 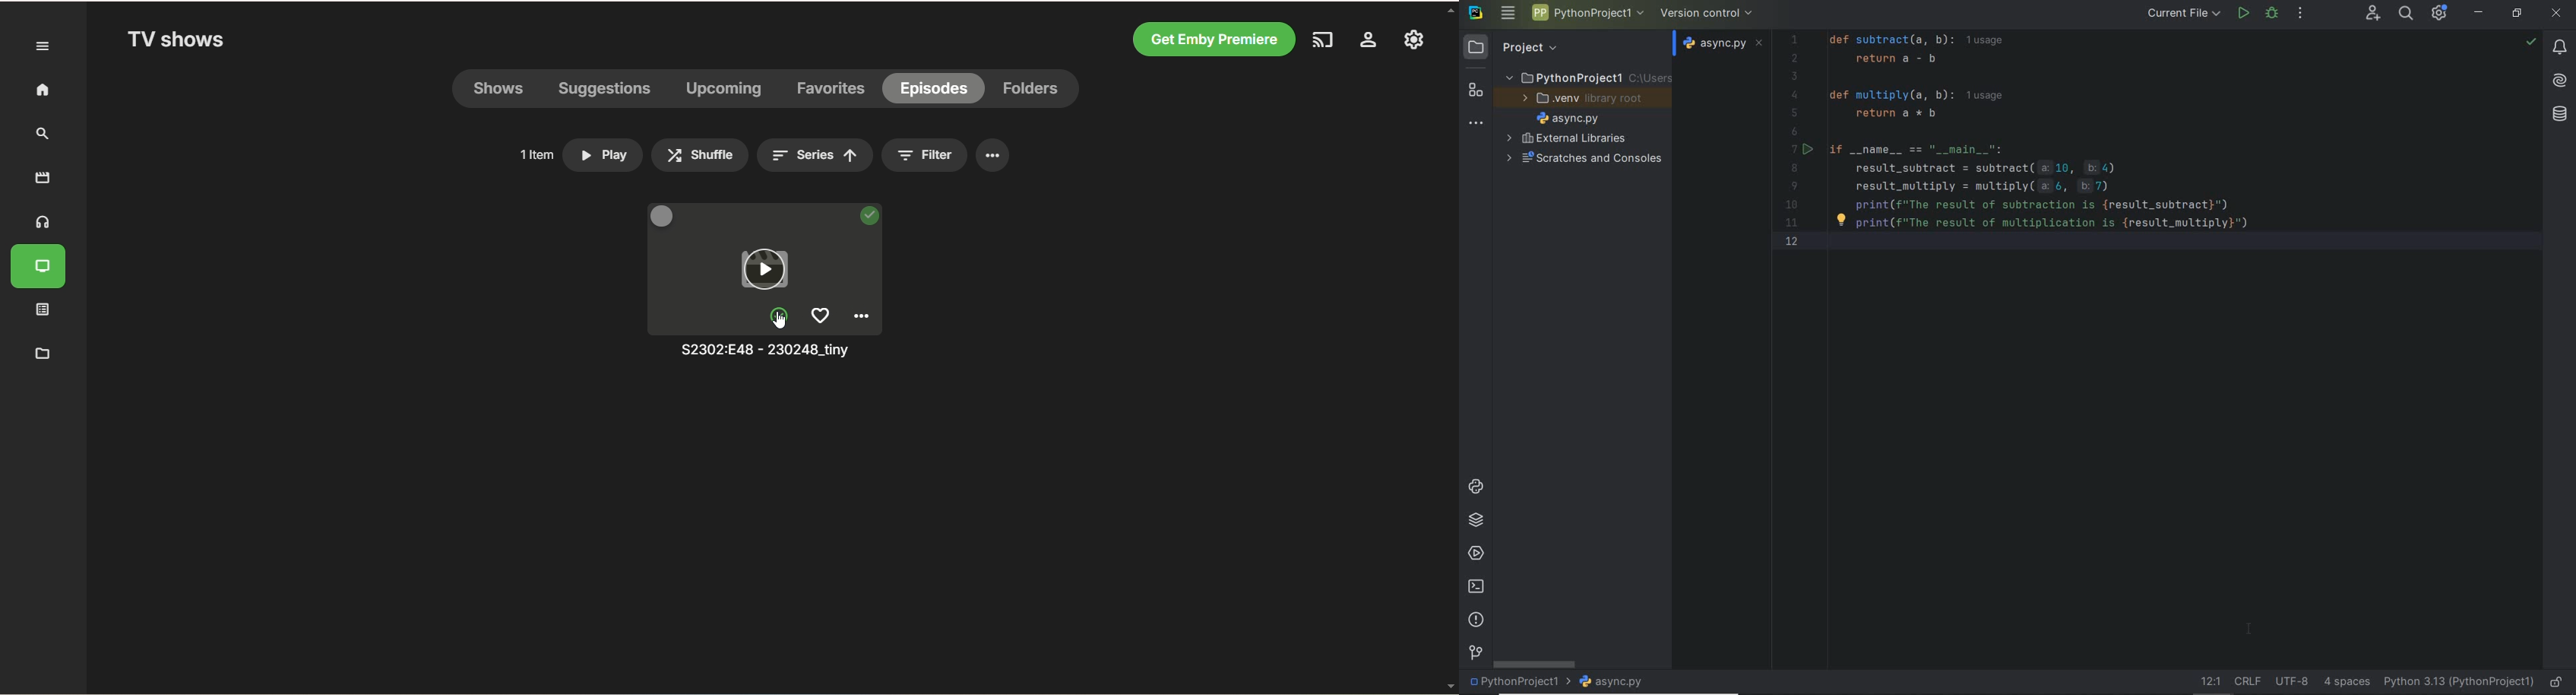 What do you see at coordinates (780, 321) in the screenshot?
I see `mark unplayed` at bounding box center [780, 321].